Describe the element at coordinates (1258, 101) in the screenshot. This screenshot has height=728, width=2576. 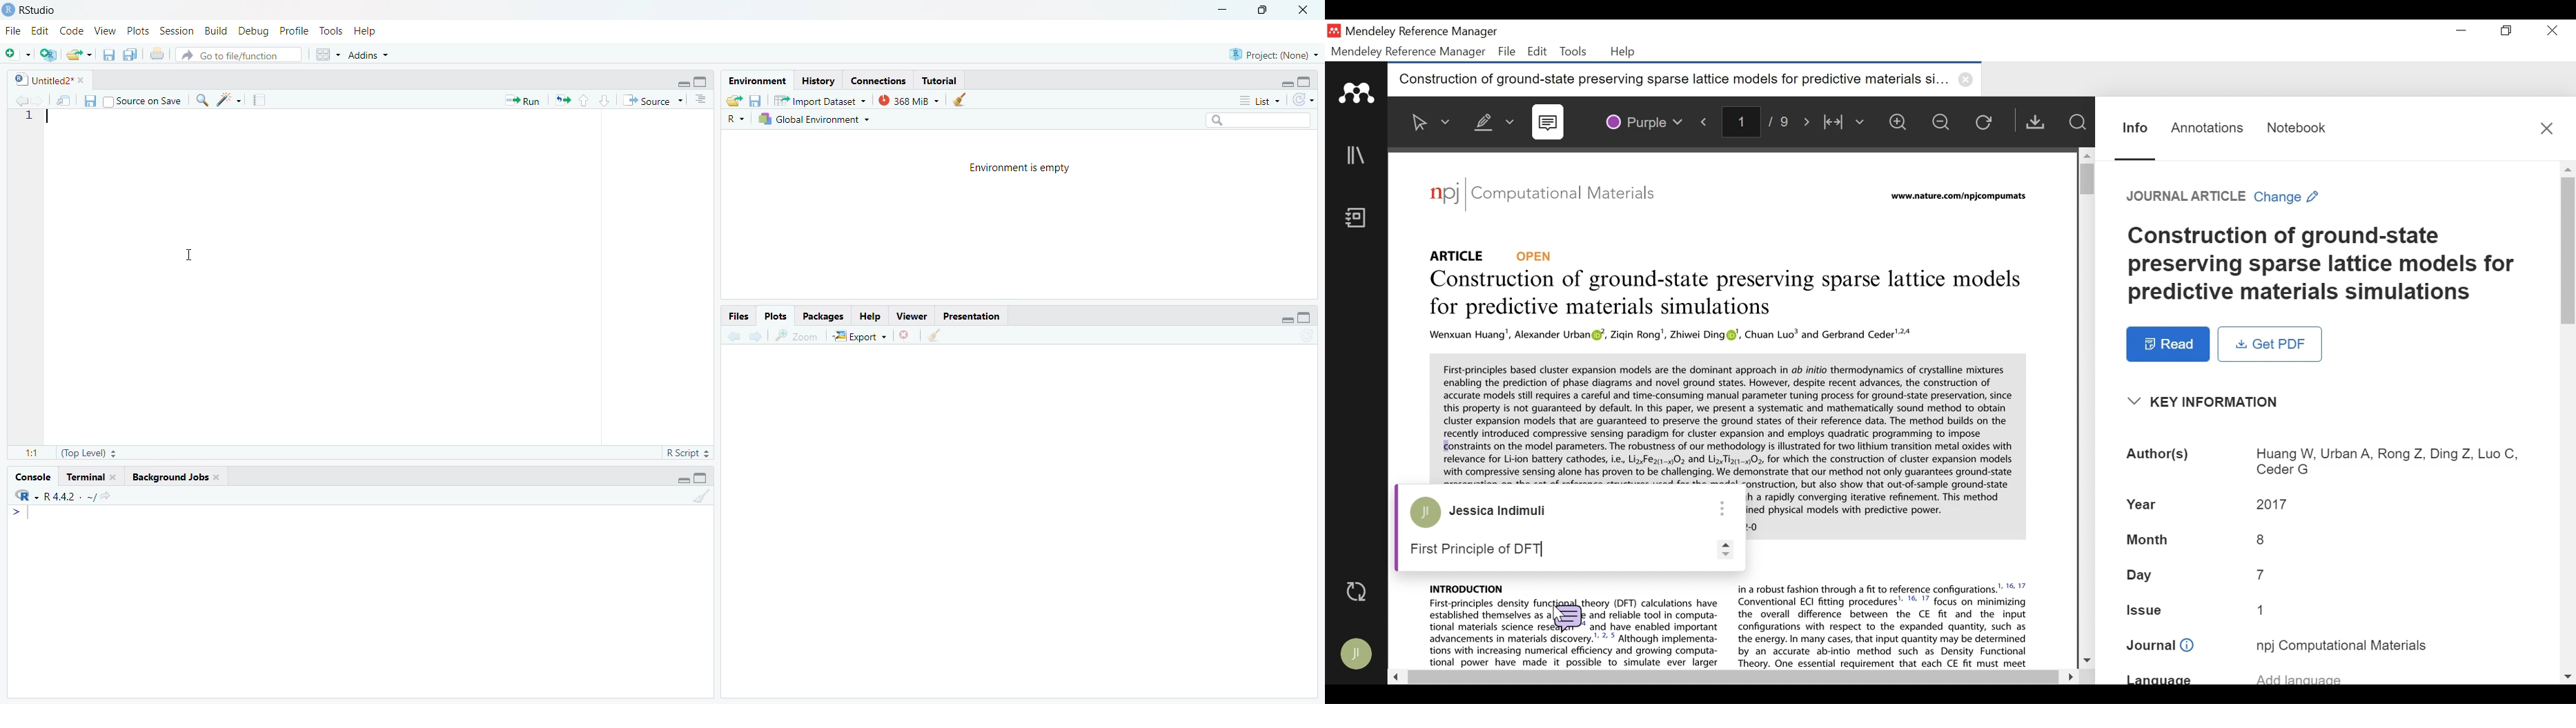
I see `List ` at that location.